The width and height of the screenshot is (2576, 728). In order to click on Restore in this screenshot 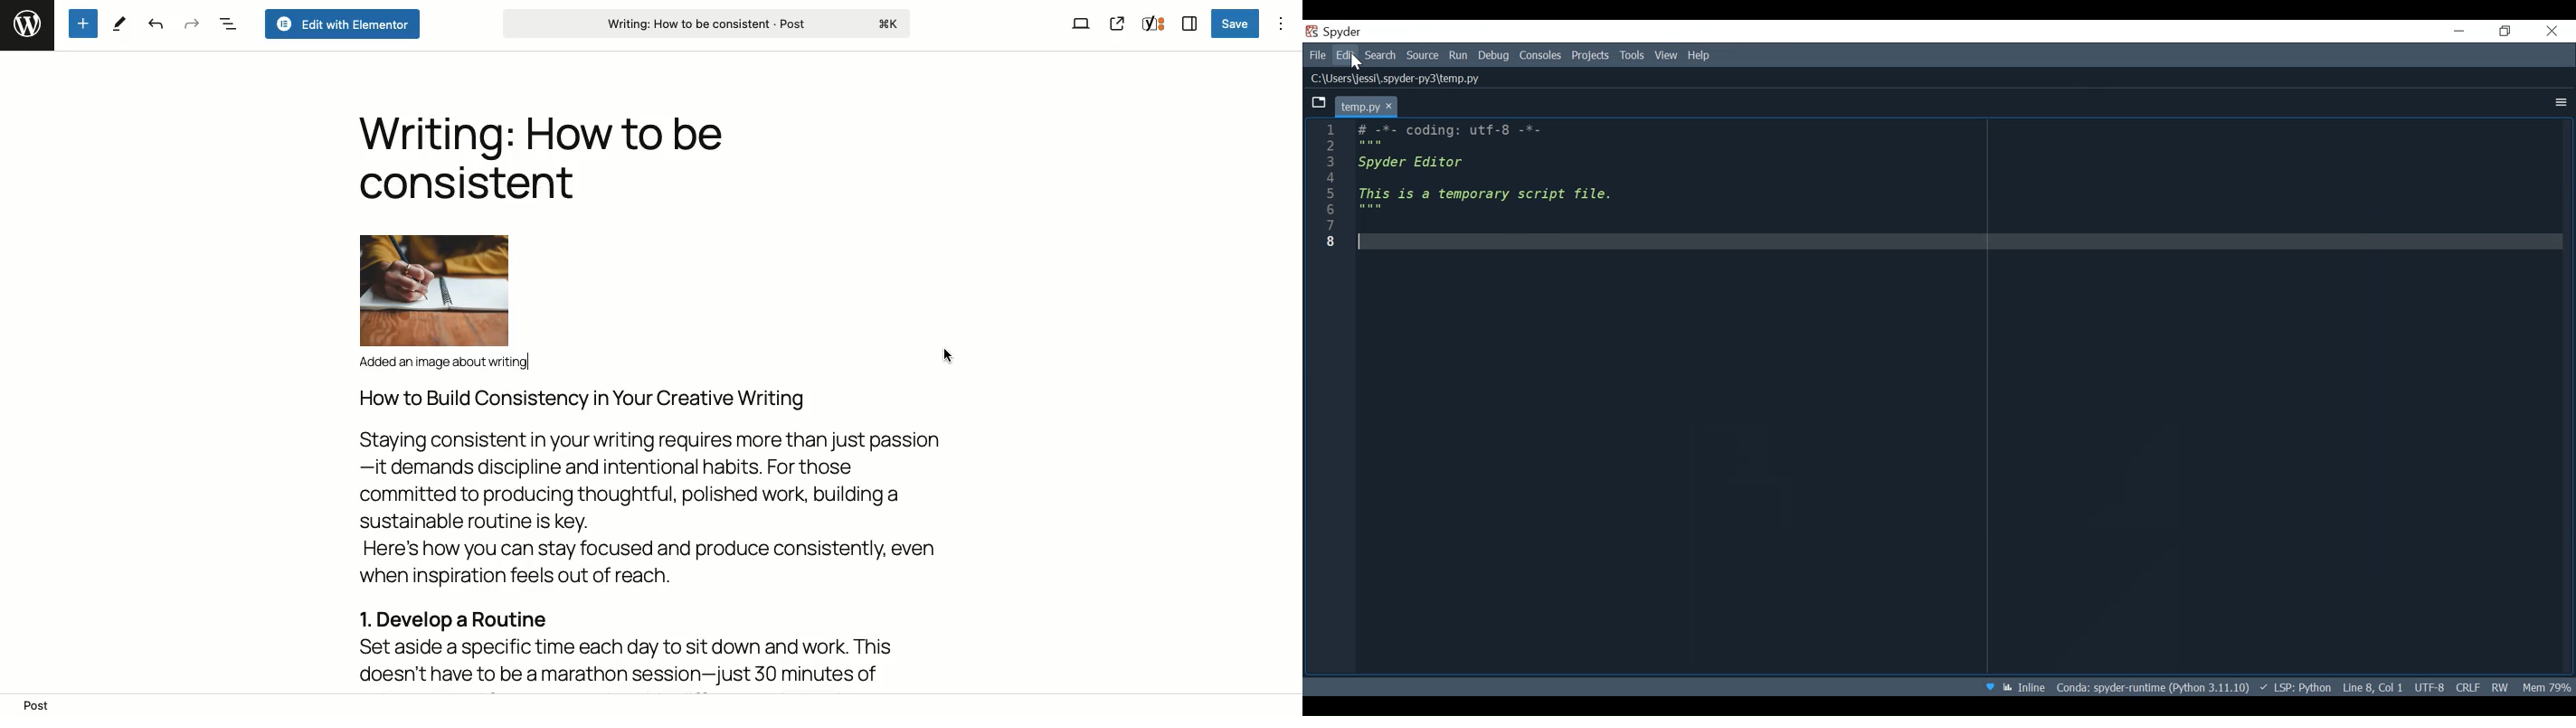, I will do `click(2504, 31)`.